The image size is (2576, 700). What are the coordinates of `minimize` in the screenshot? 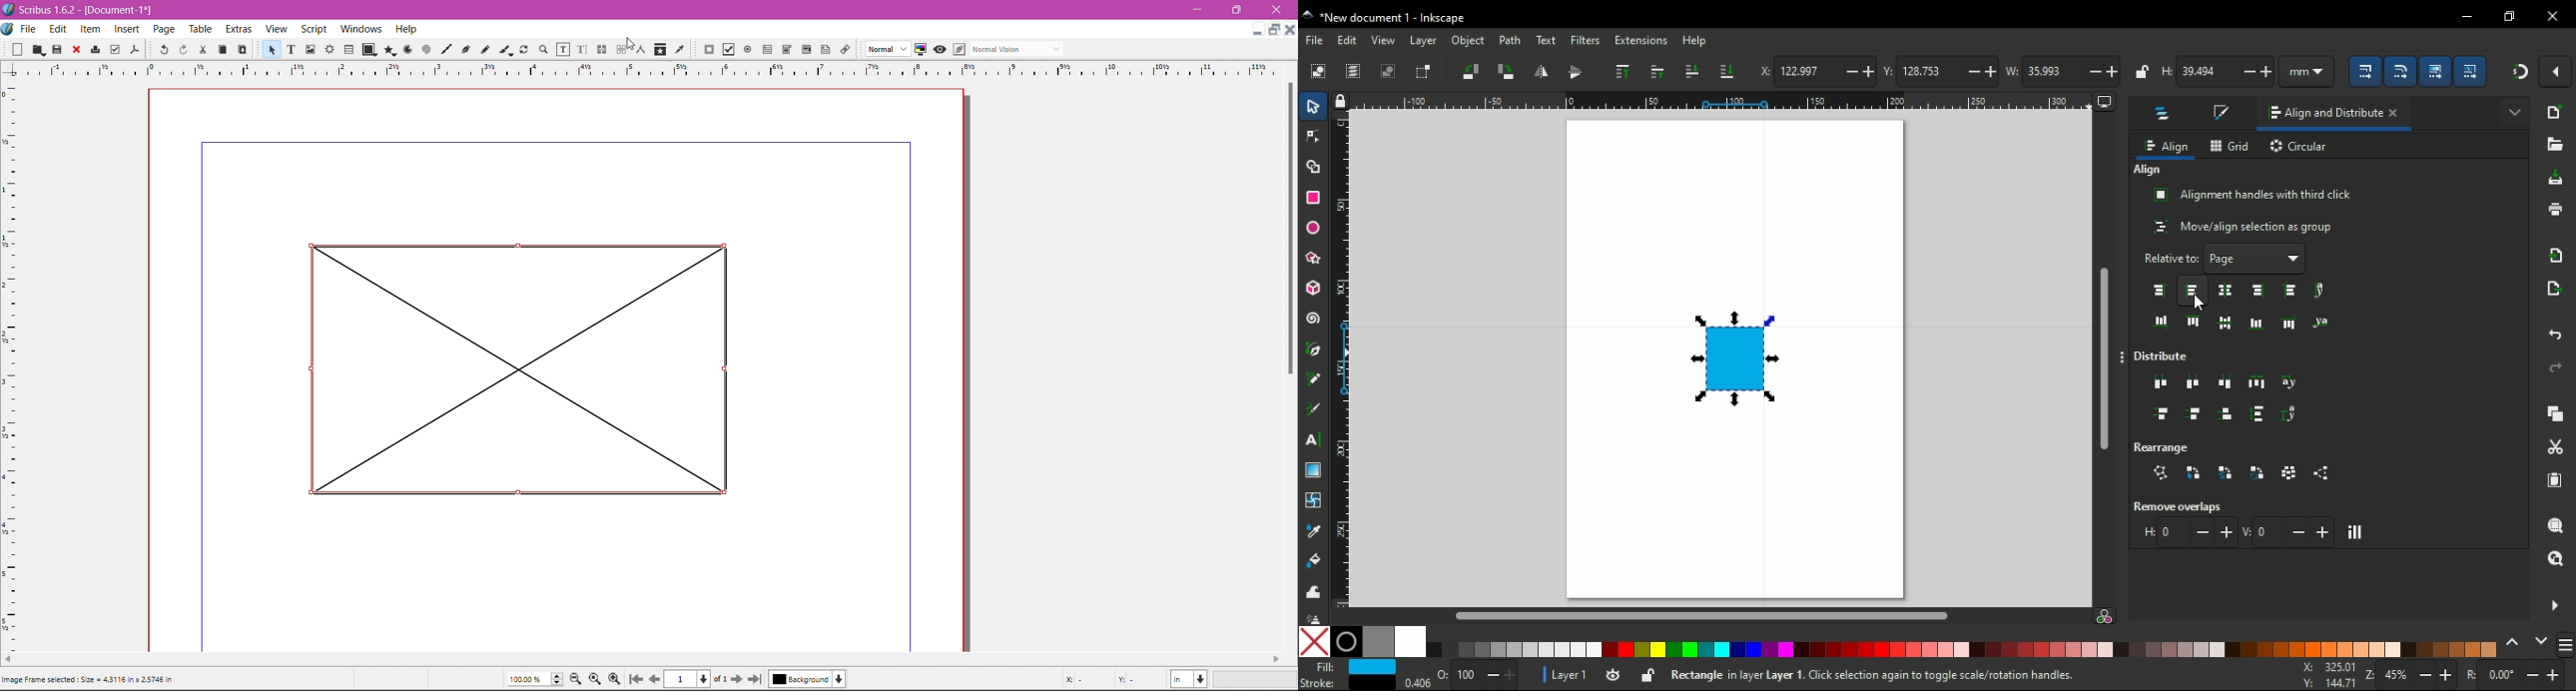 It's located at (2464, 17).